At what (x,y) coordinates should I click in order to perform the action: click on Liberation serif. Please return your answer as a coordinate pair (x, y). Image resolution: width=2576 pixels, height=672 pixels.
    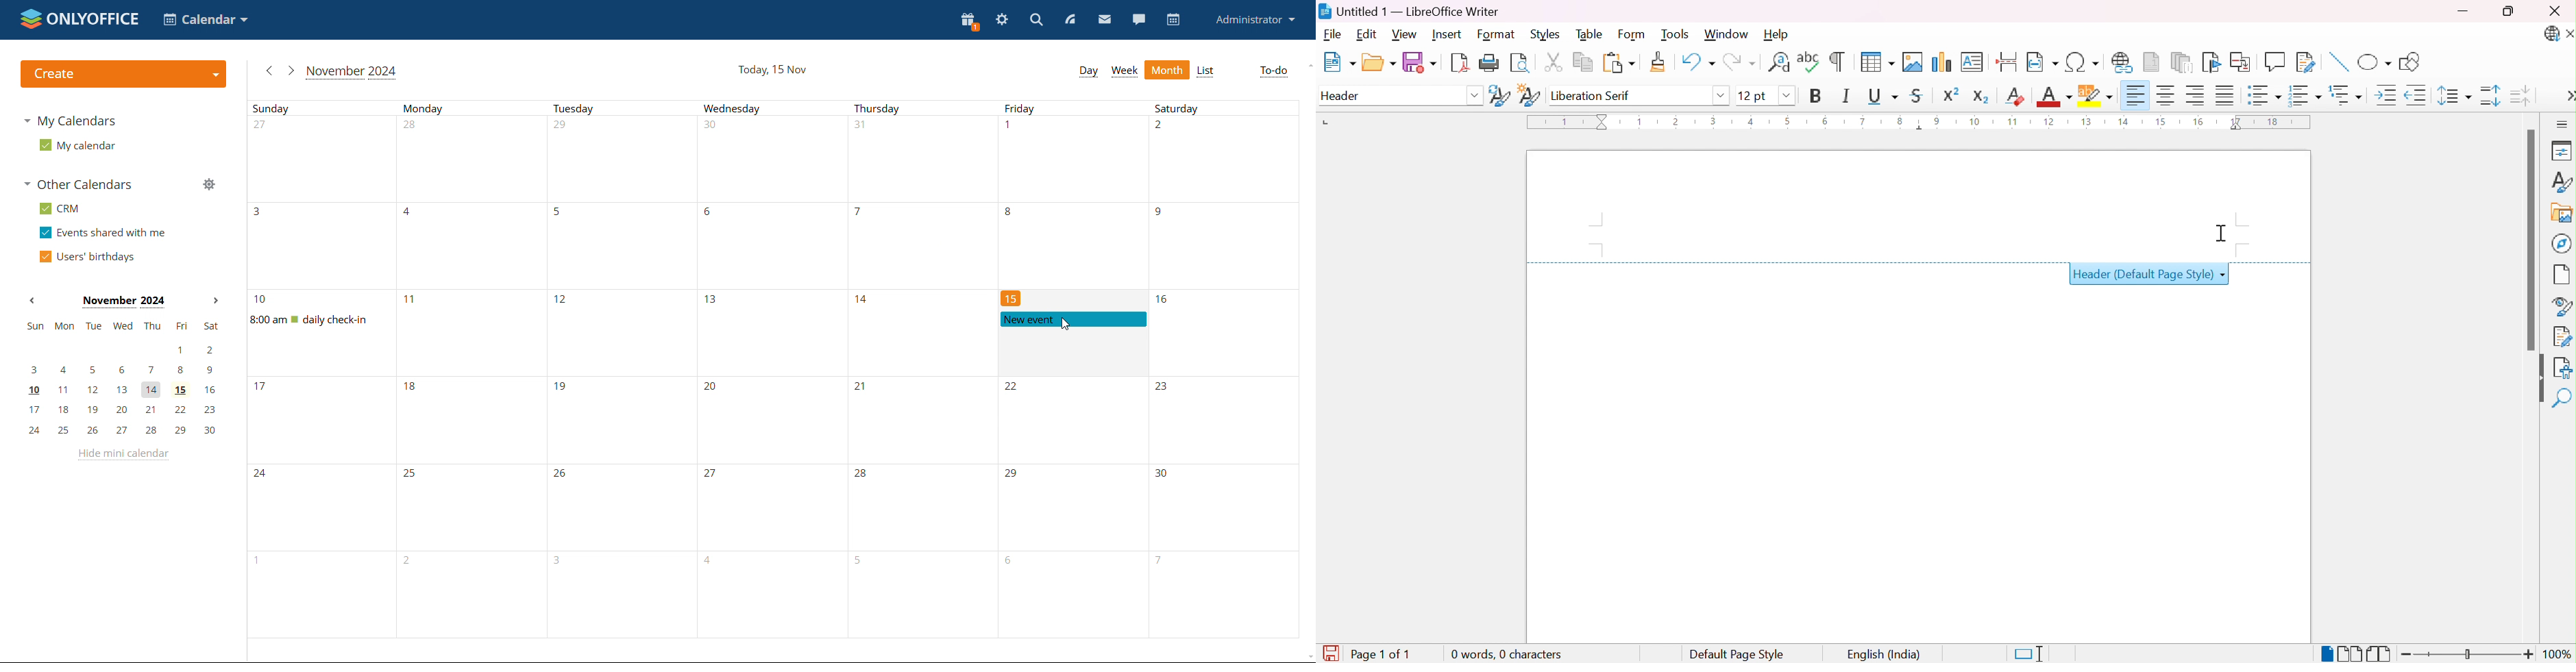
    Looking at the image, I should click on (1591, 95).